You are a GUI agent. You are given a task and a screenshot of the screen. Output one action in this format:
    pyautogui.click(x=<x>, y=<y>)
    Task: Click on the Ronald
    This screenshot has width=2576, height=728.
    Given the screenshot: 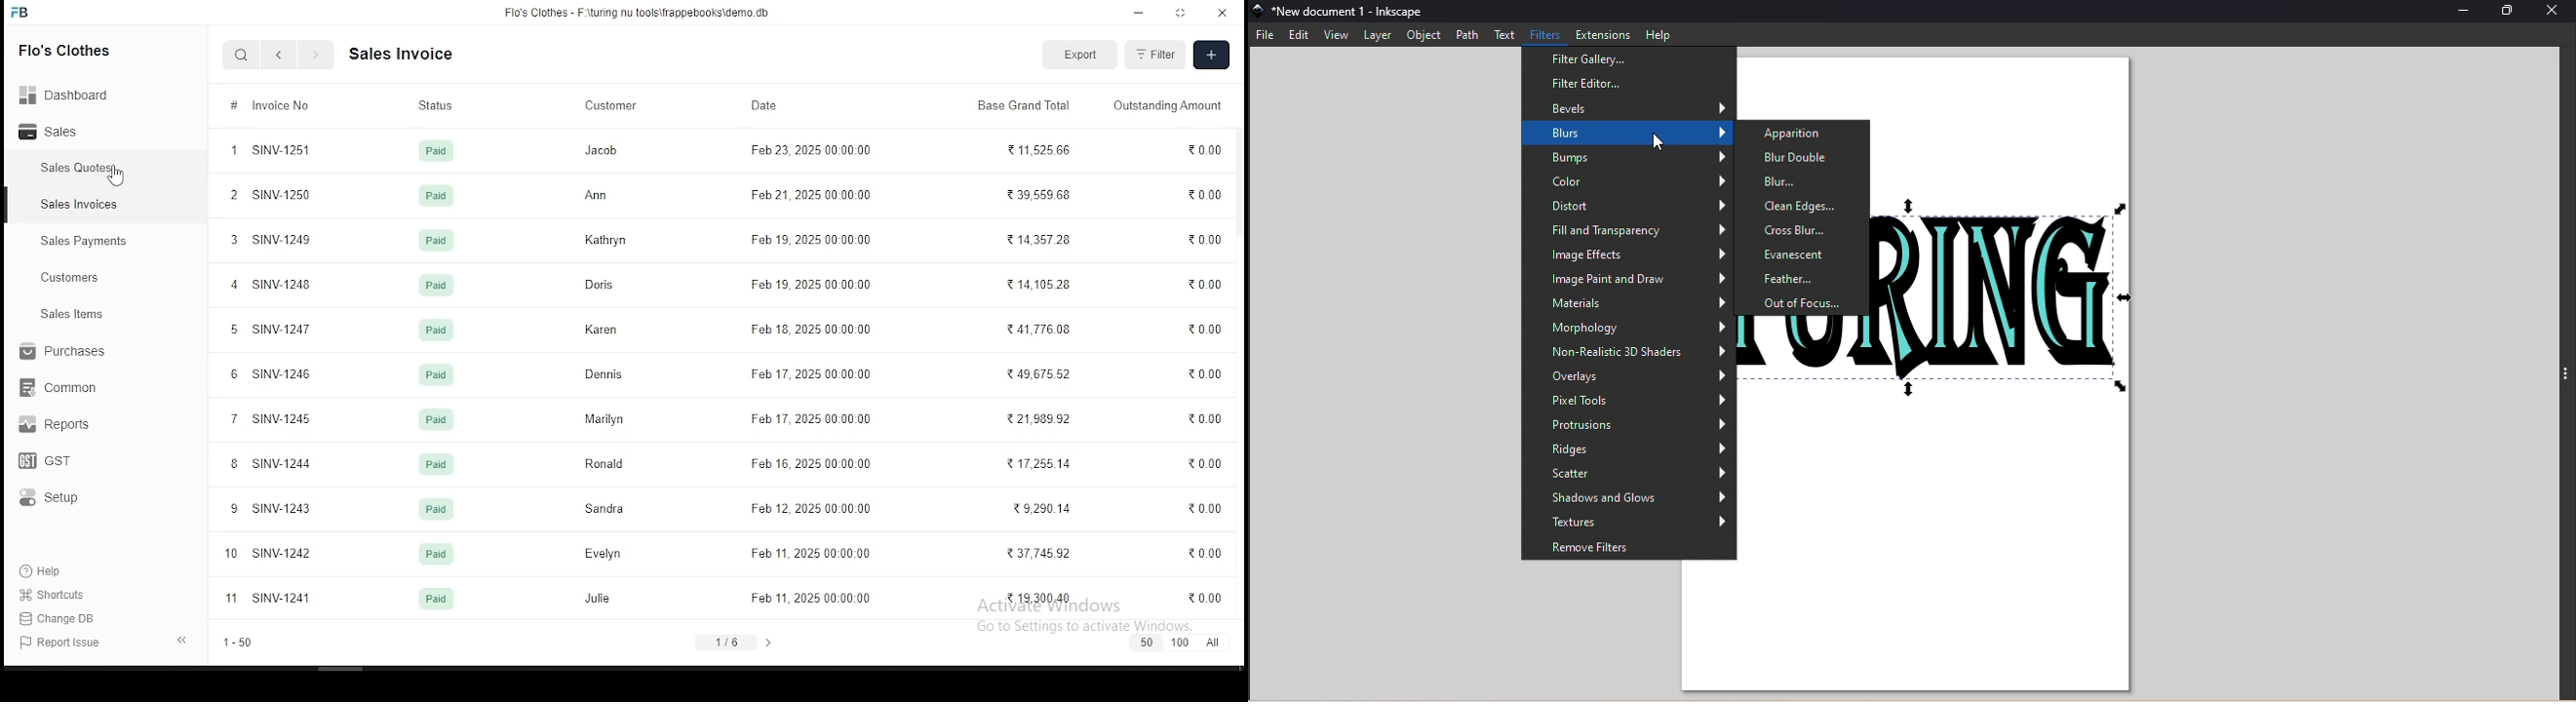 What is the action you would take?
    pyautogui.click(x=607, y=466)
    